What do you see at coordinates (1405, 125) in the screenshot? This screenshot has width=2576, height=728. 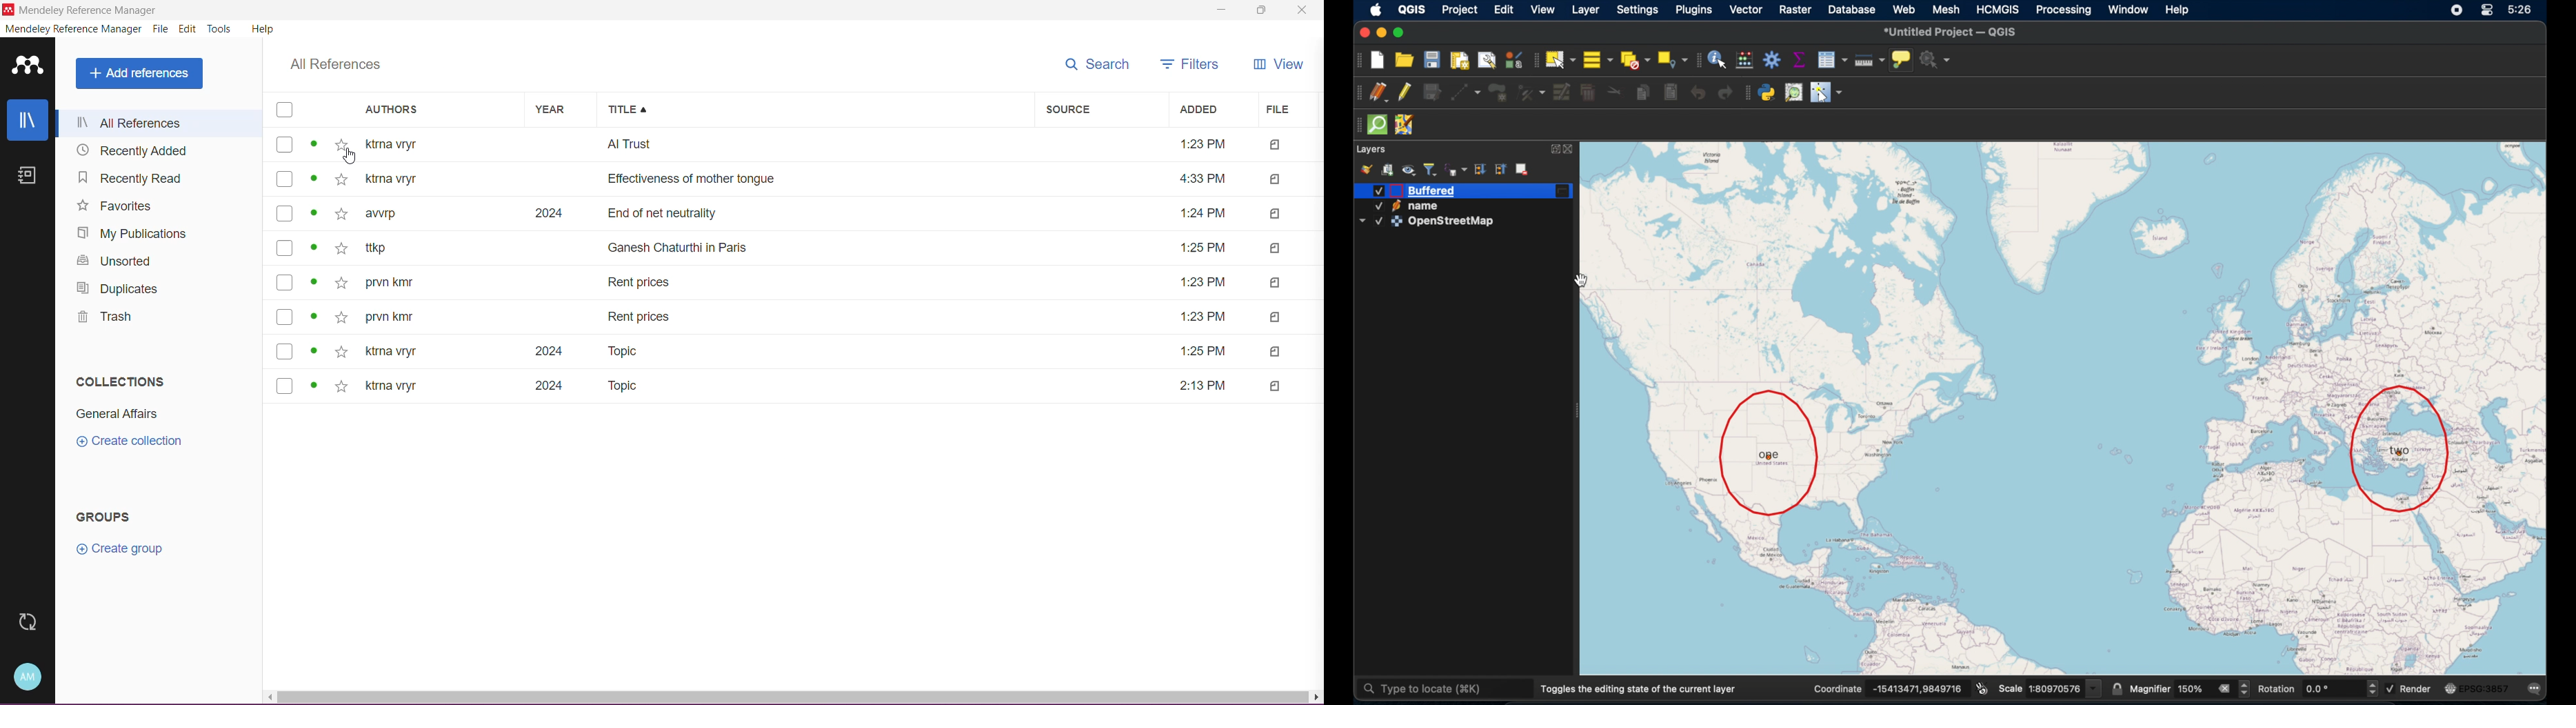 I see `josh remote` at bounding box center [1405, 125].